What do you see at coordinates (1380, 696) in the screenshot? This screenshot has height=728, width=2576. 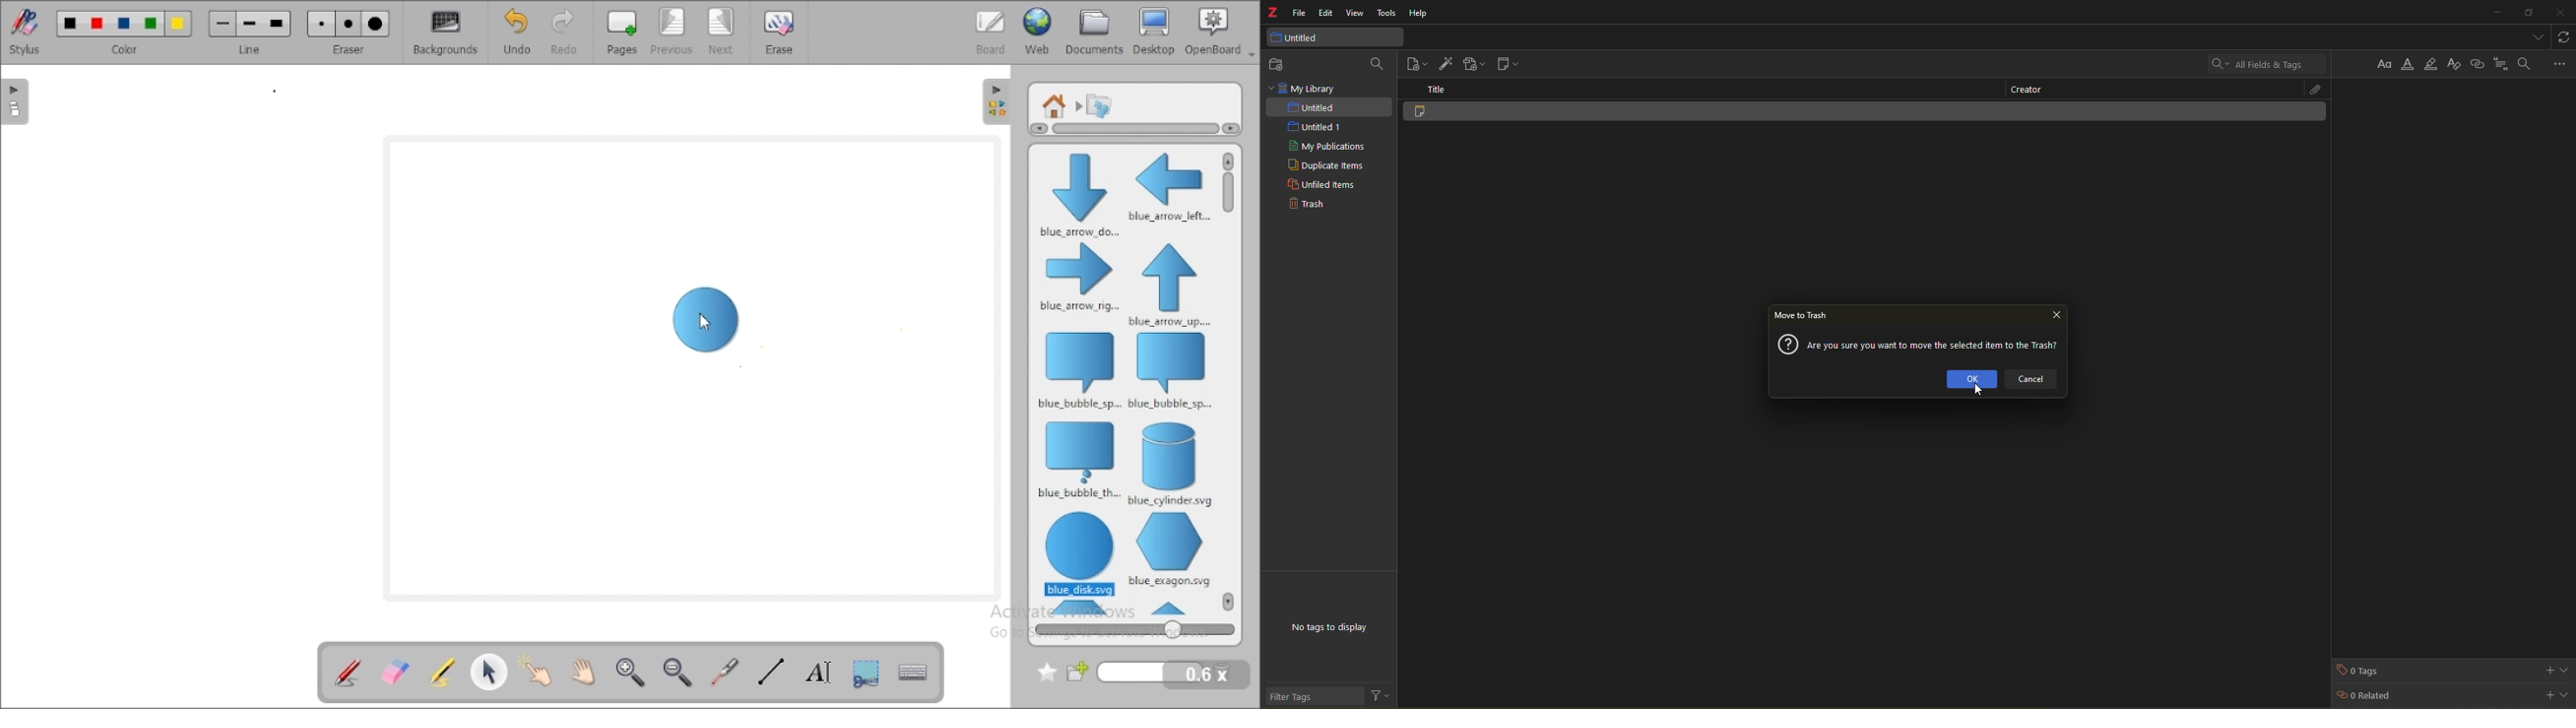 I see `actions` at bounding box center [1380, 696].